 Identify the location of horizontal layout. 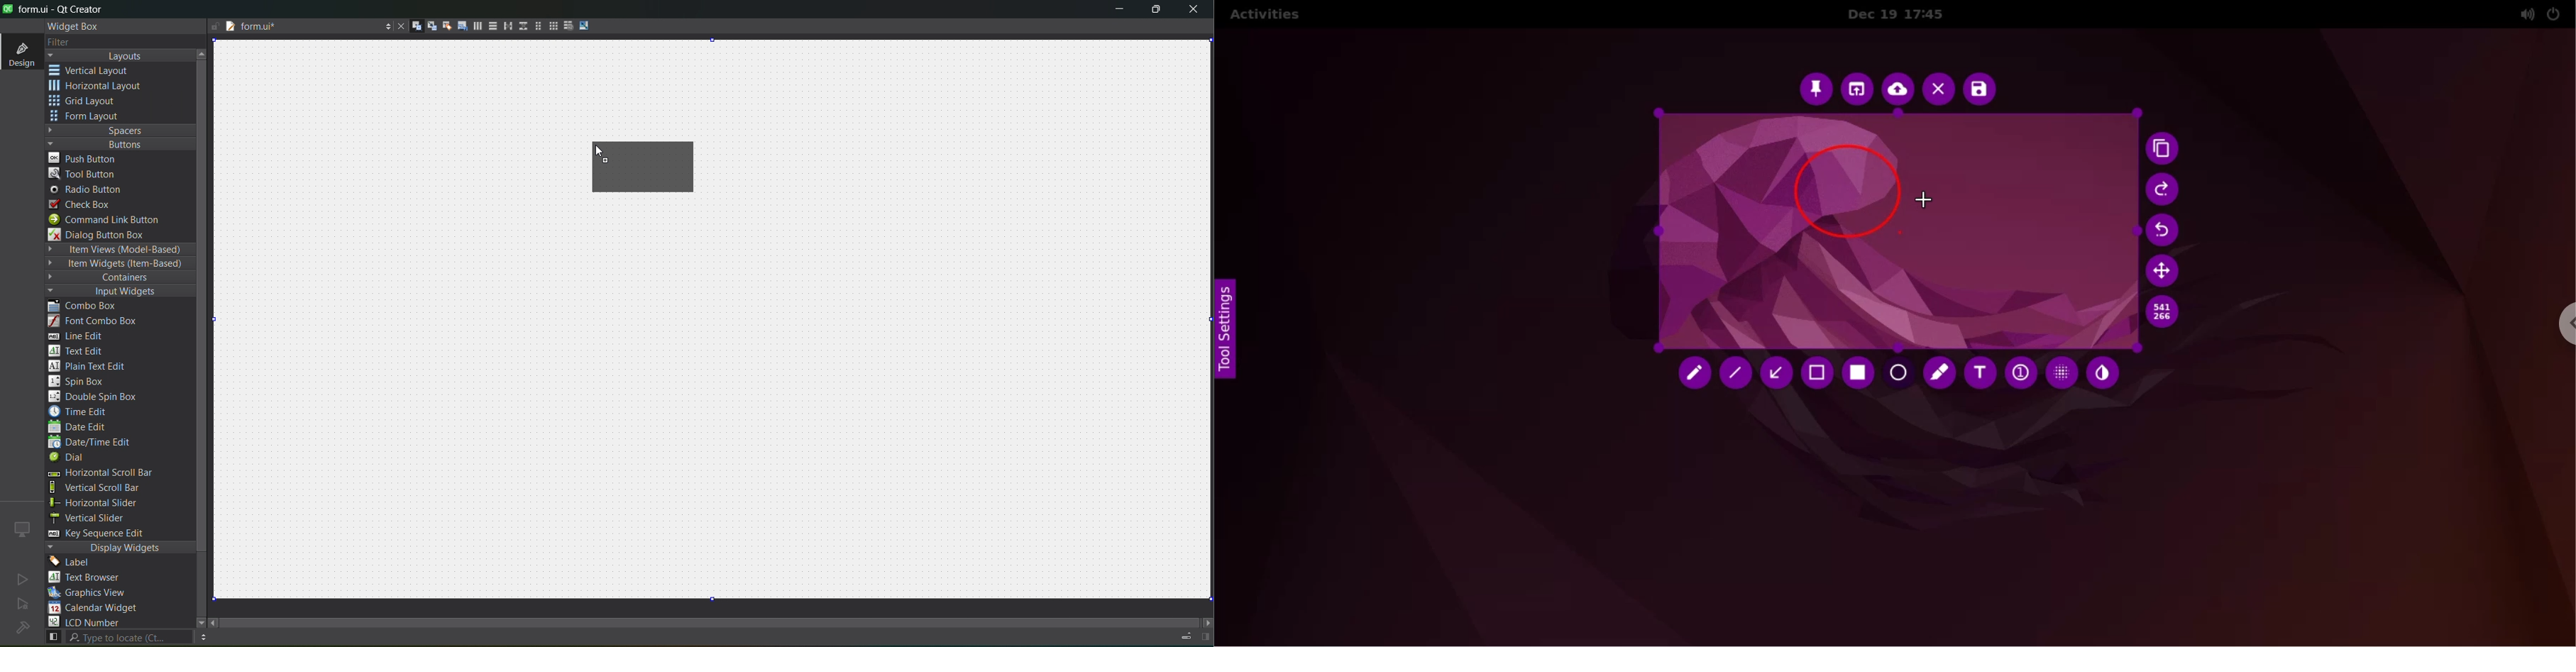
(653, 169).